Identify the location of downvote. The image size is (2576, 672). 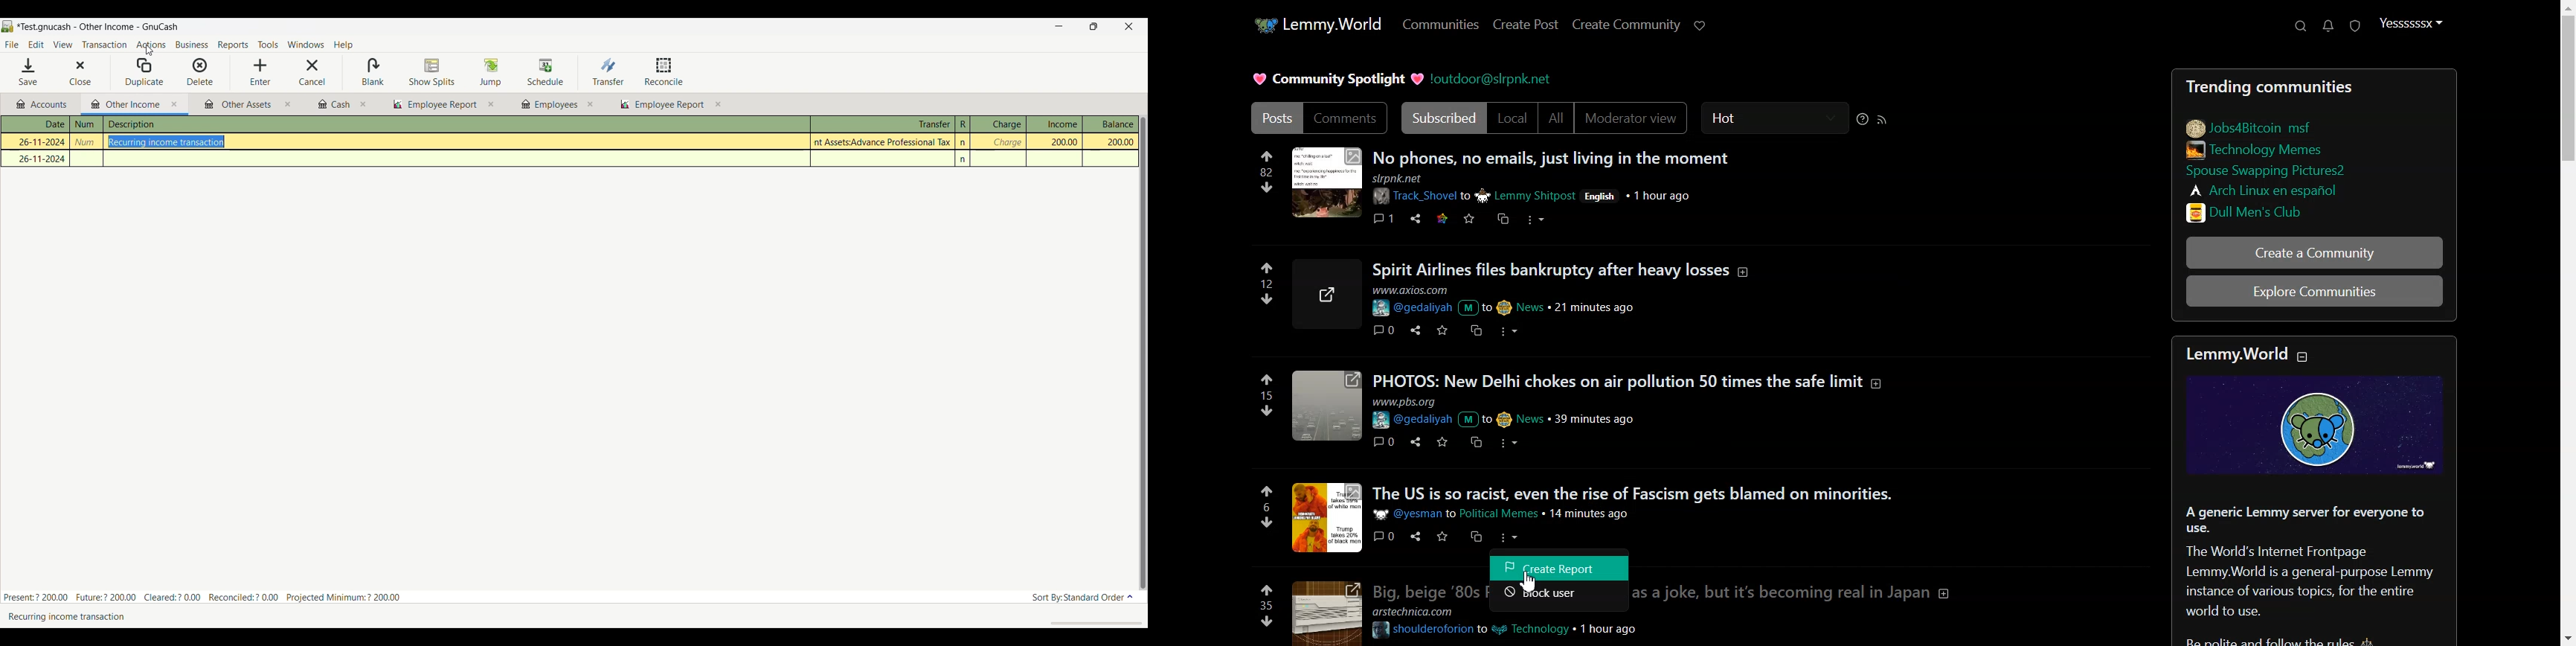
(1268, 409).